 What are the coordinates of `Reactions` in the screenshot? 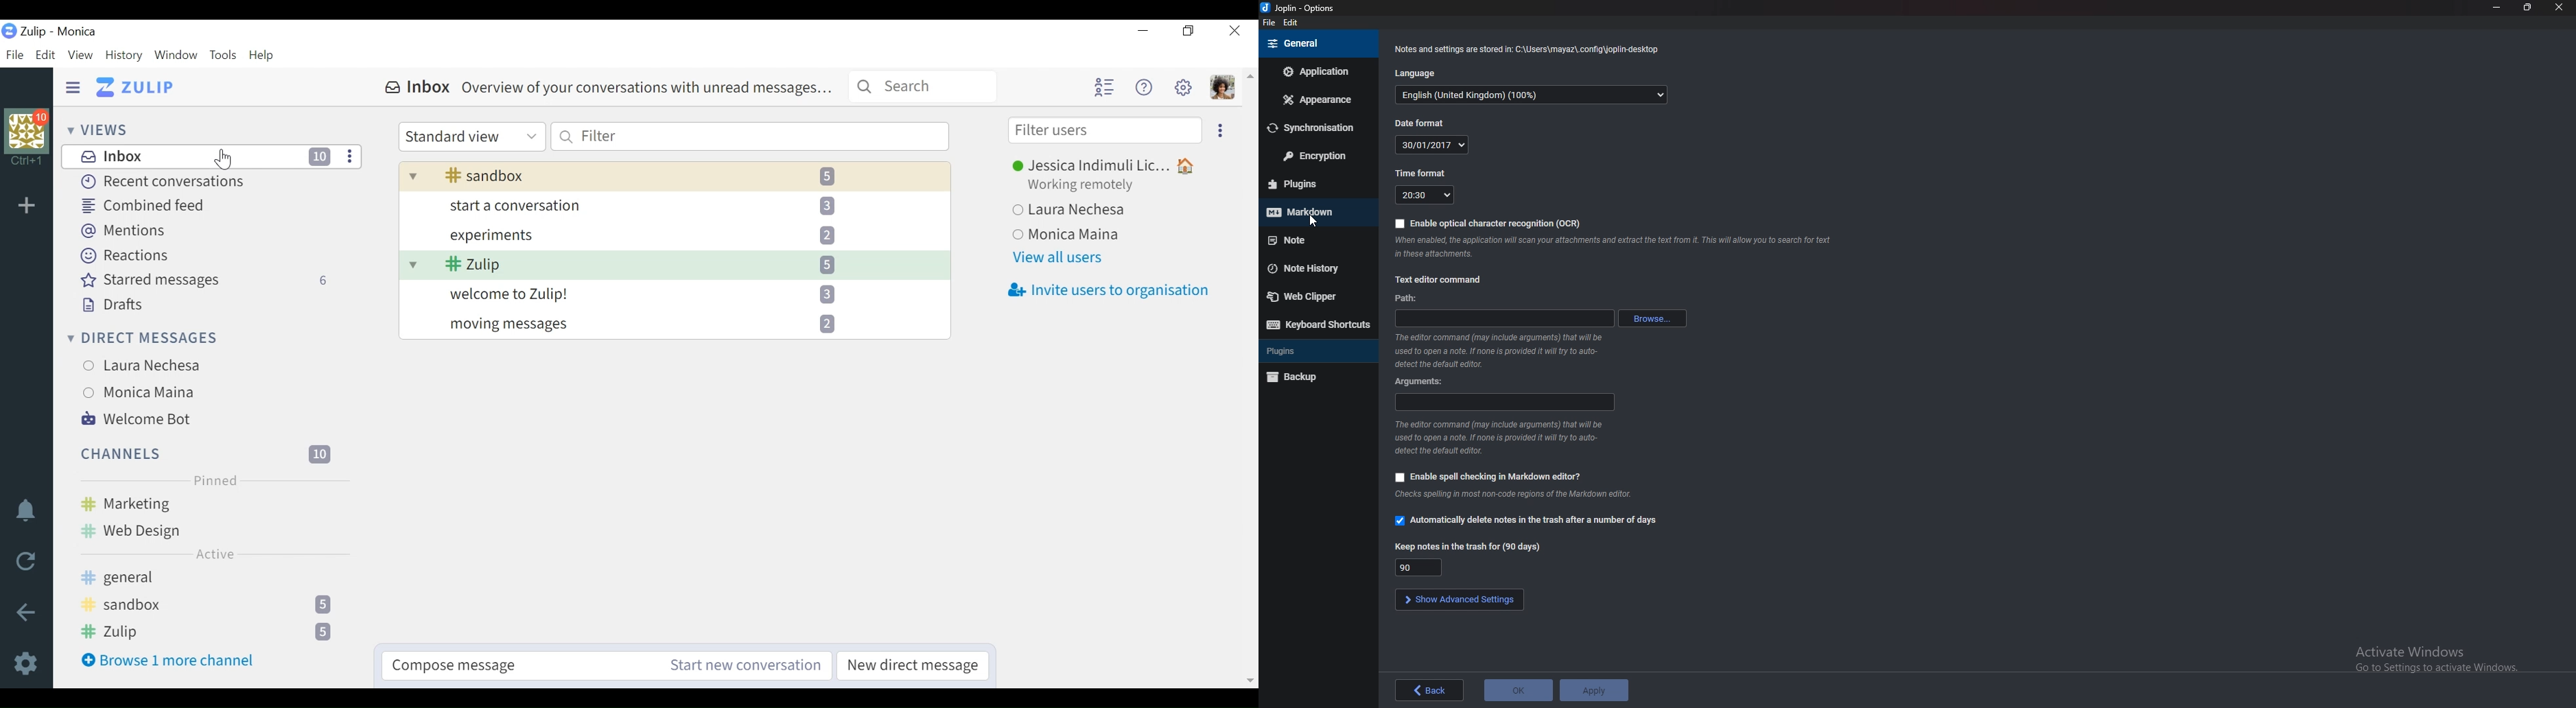 It's located at (131, 256).